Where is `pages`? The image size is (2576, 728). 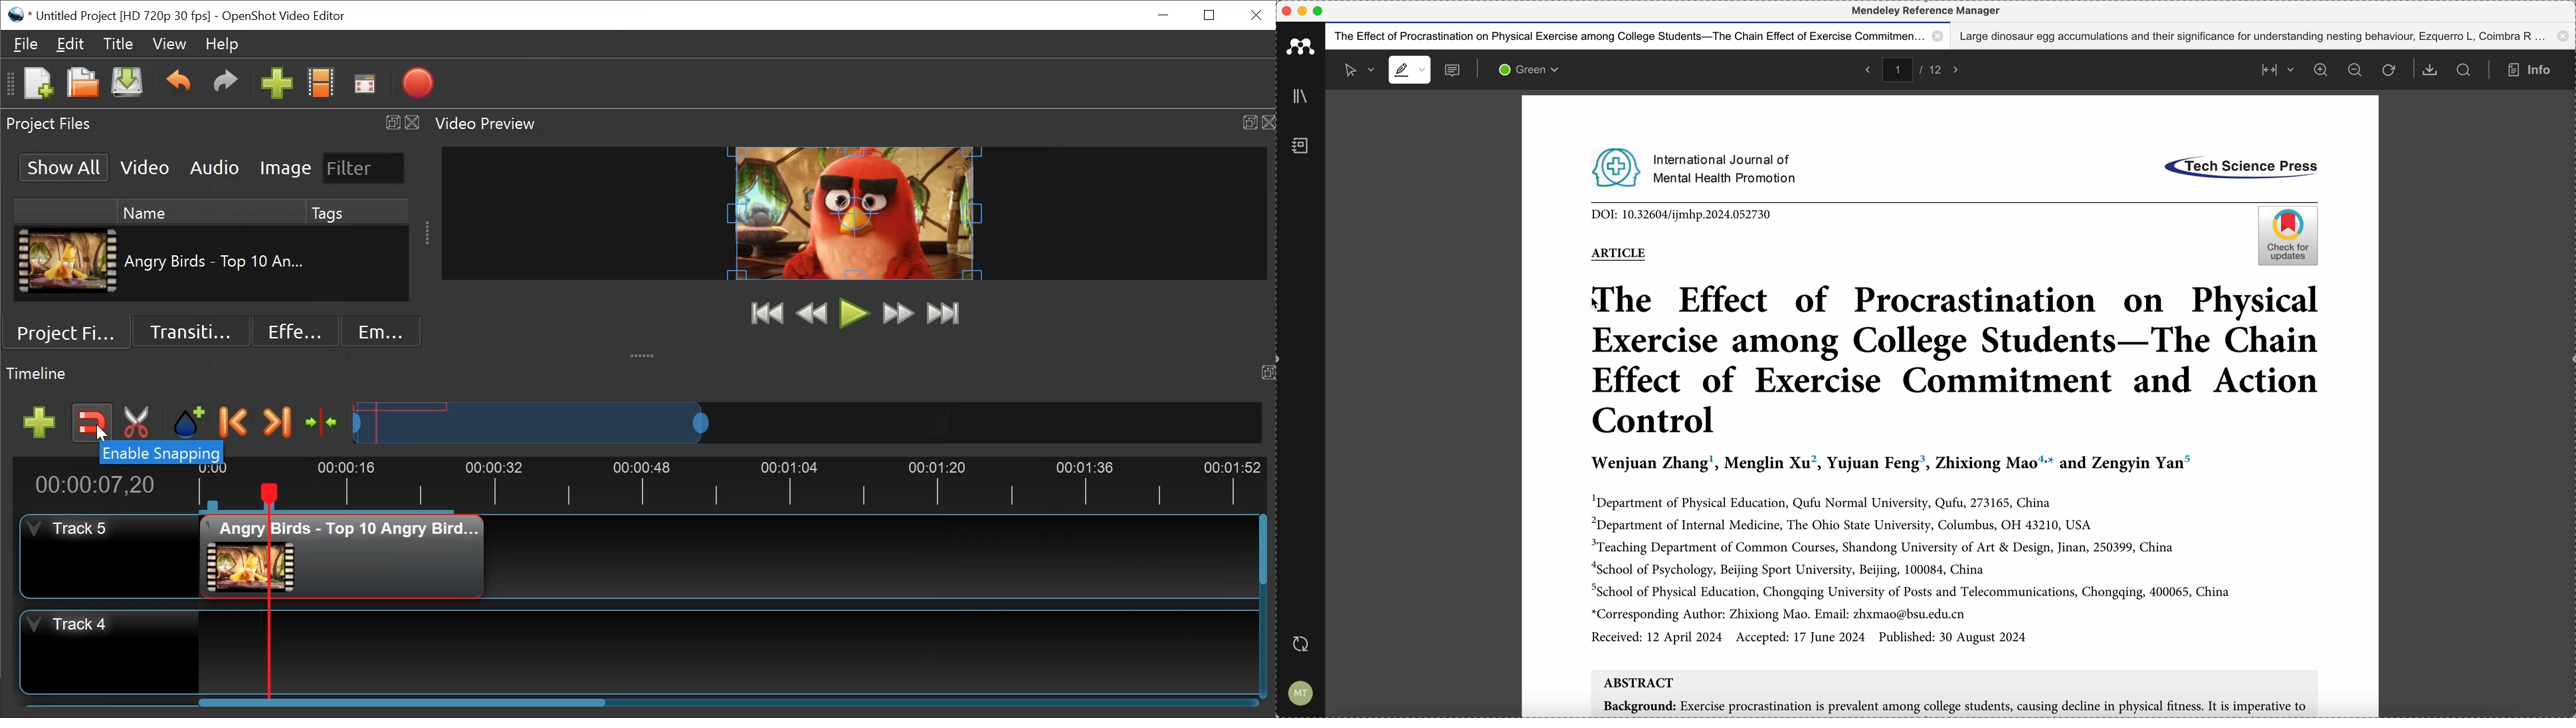 pages is located at coordinates (1916, 68).